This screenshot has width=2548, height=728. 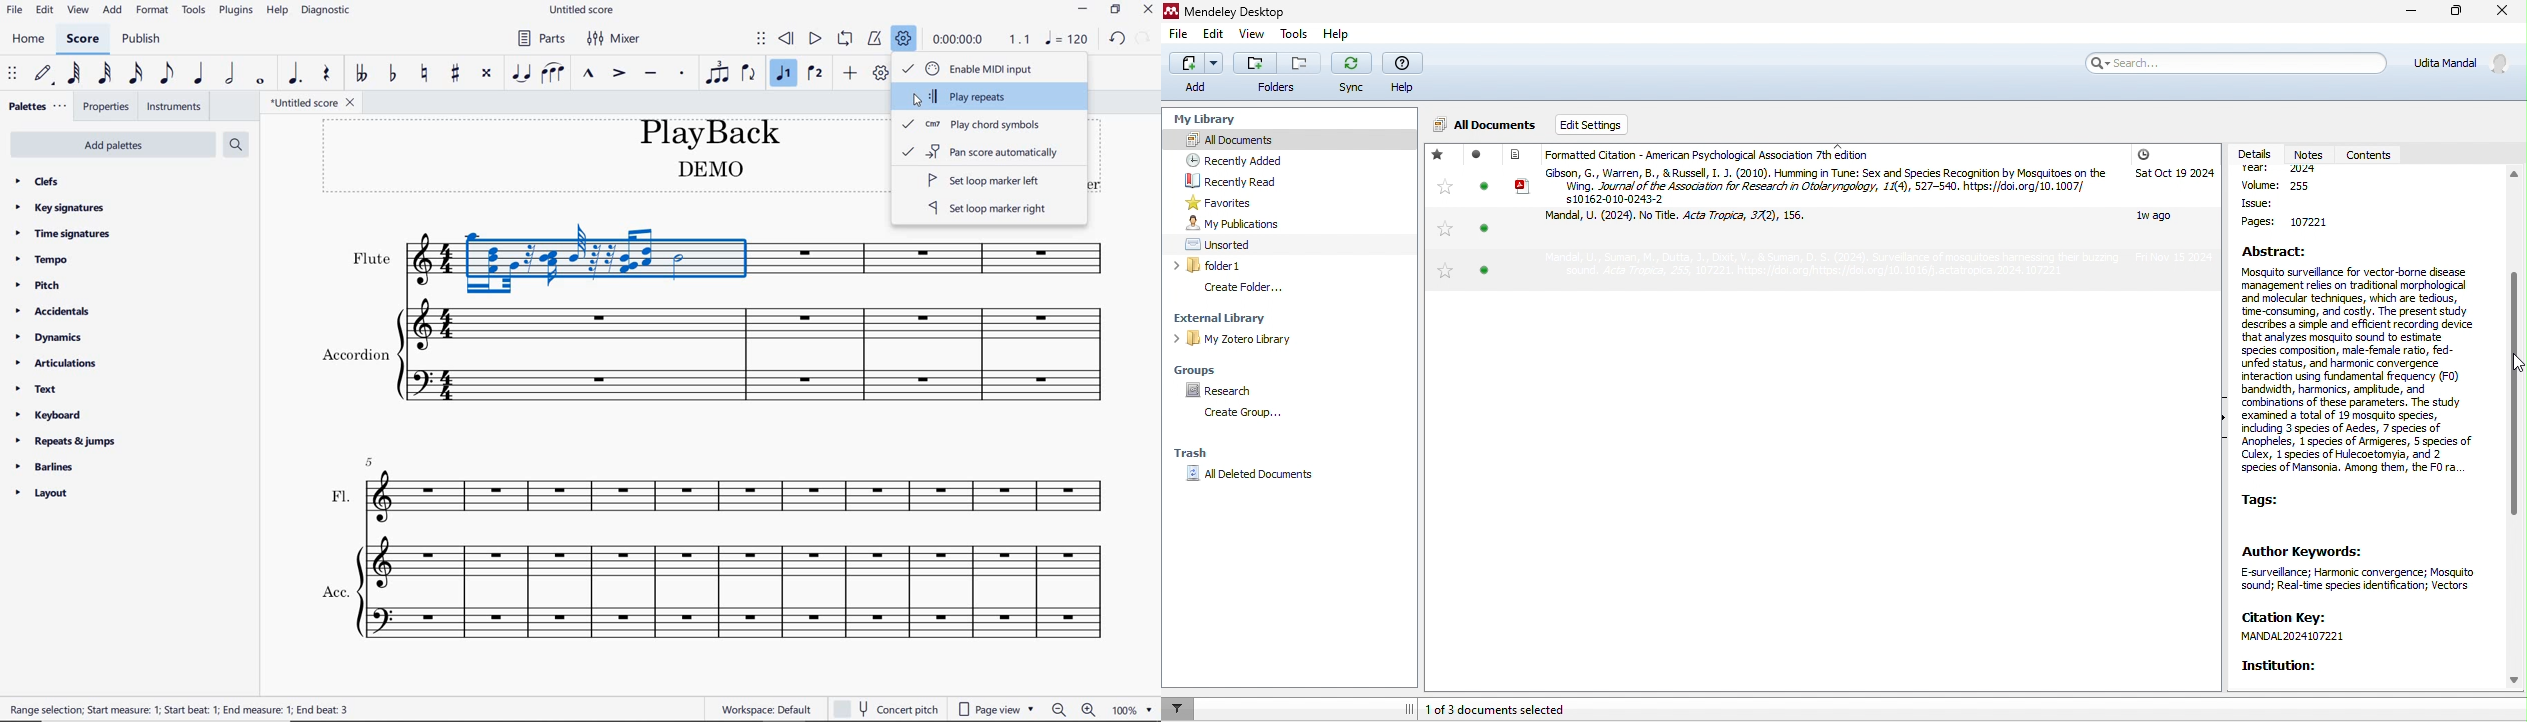 What do you see at coordinates (651, 74) in the screenshot?
I see `tenuto` at bounding box center [651, 74].